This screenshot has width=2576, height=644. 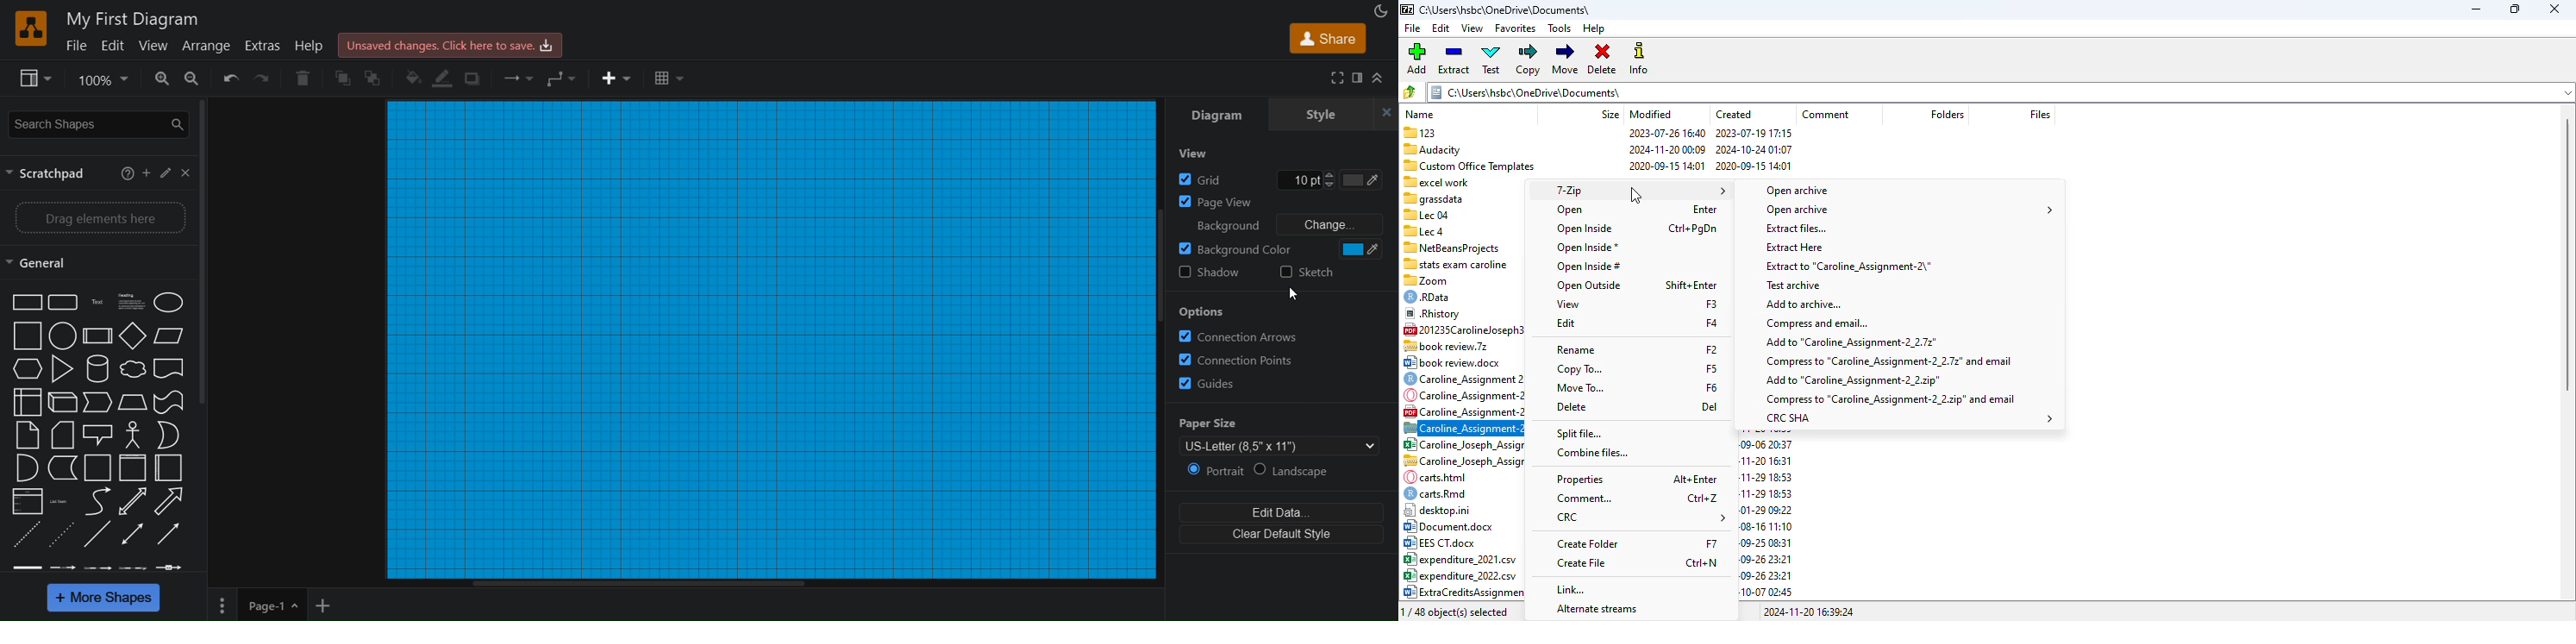 What do you see at coordinates (262, 46) in the screenshot?
I see `extras` at bounding box center [262, 46].